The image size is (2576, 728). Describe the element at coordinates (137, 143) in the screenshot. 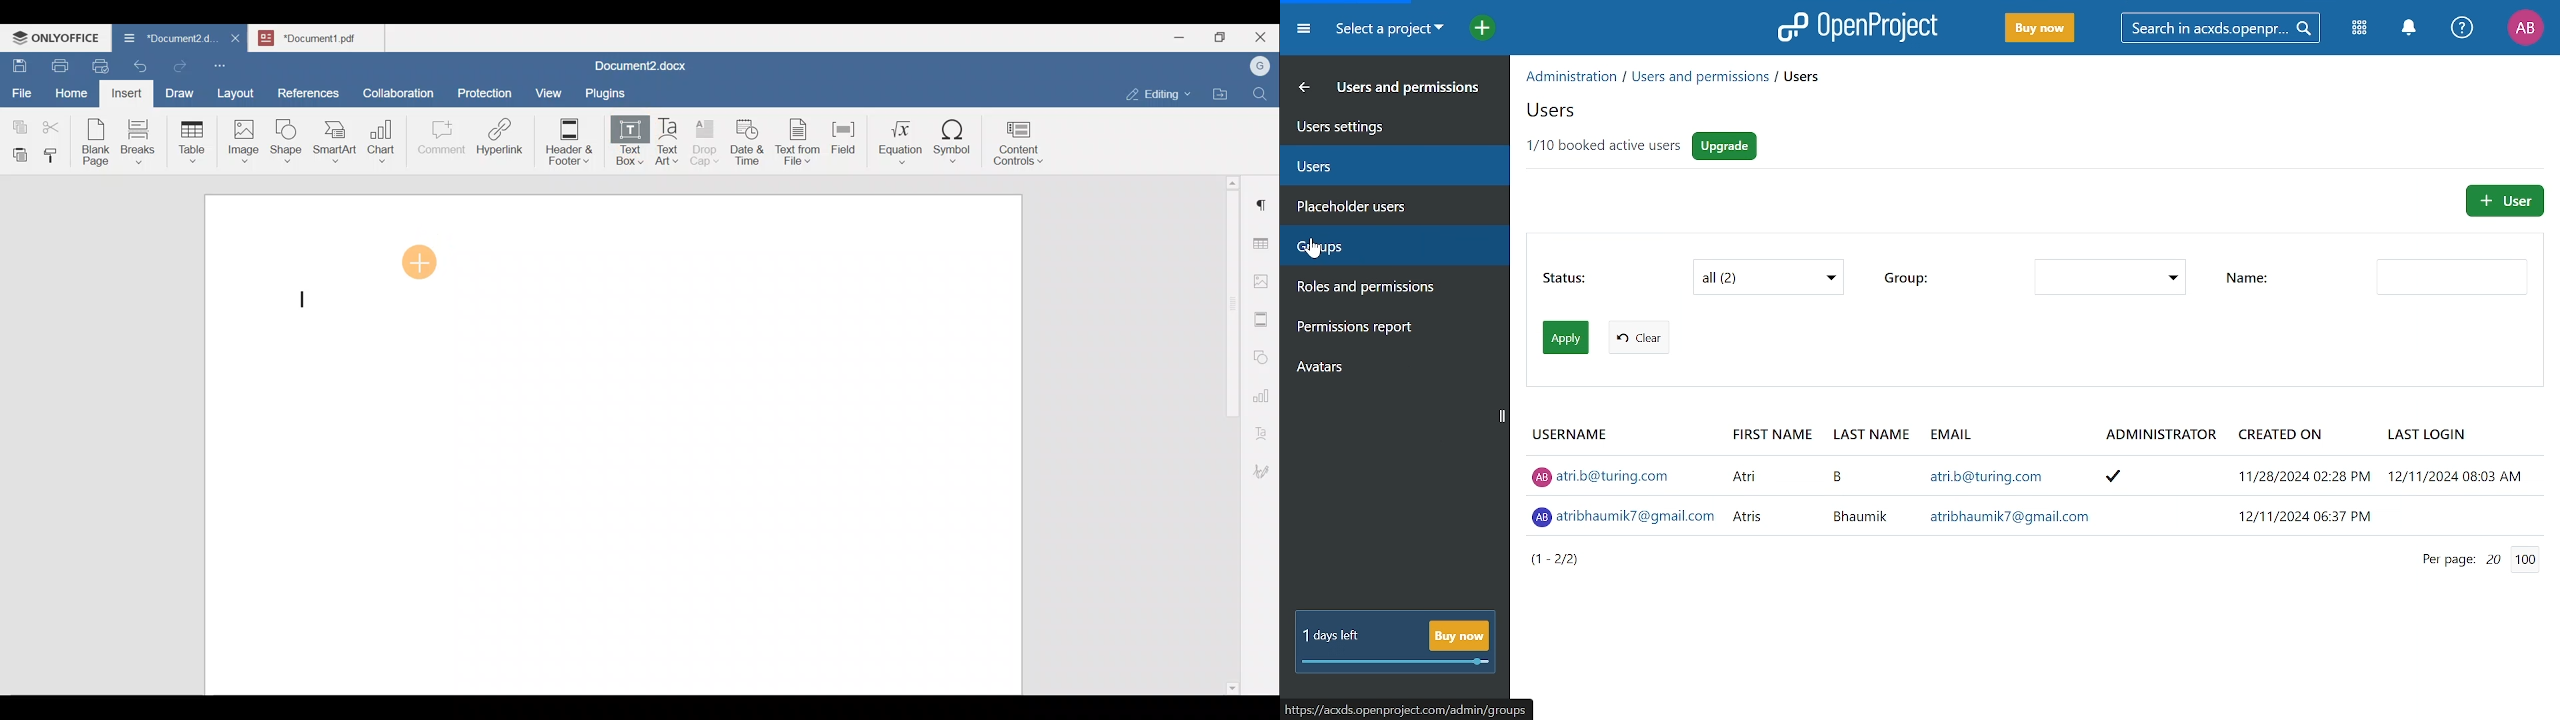

I see `Breaks` at that location.